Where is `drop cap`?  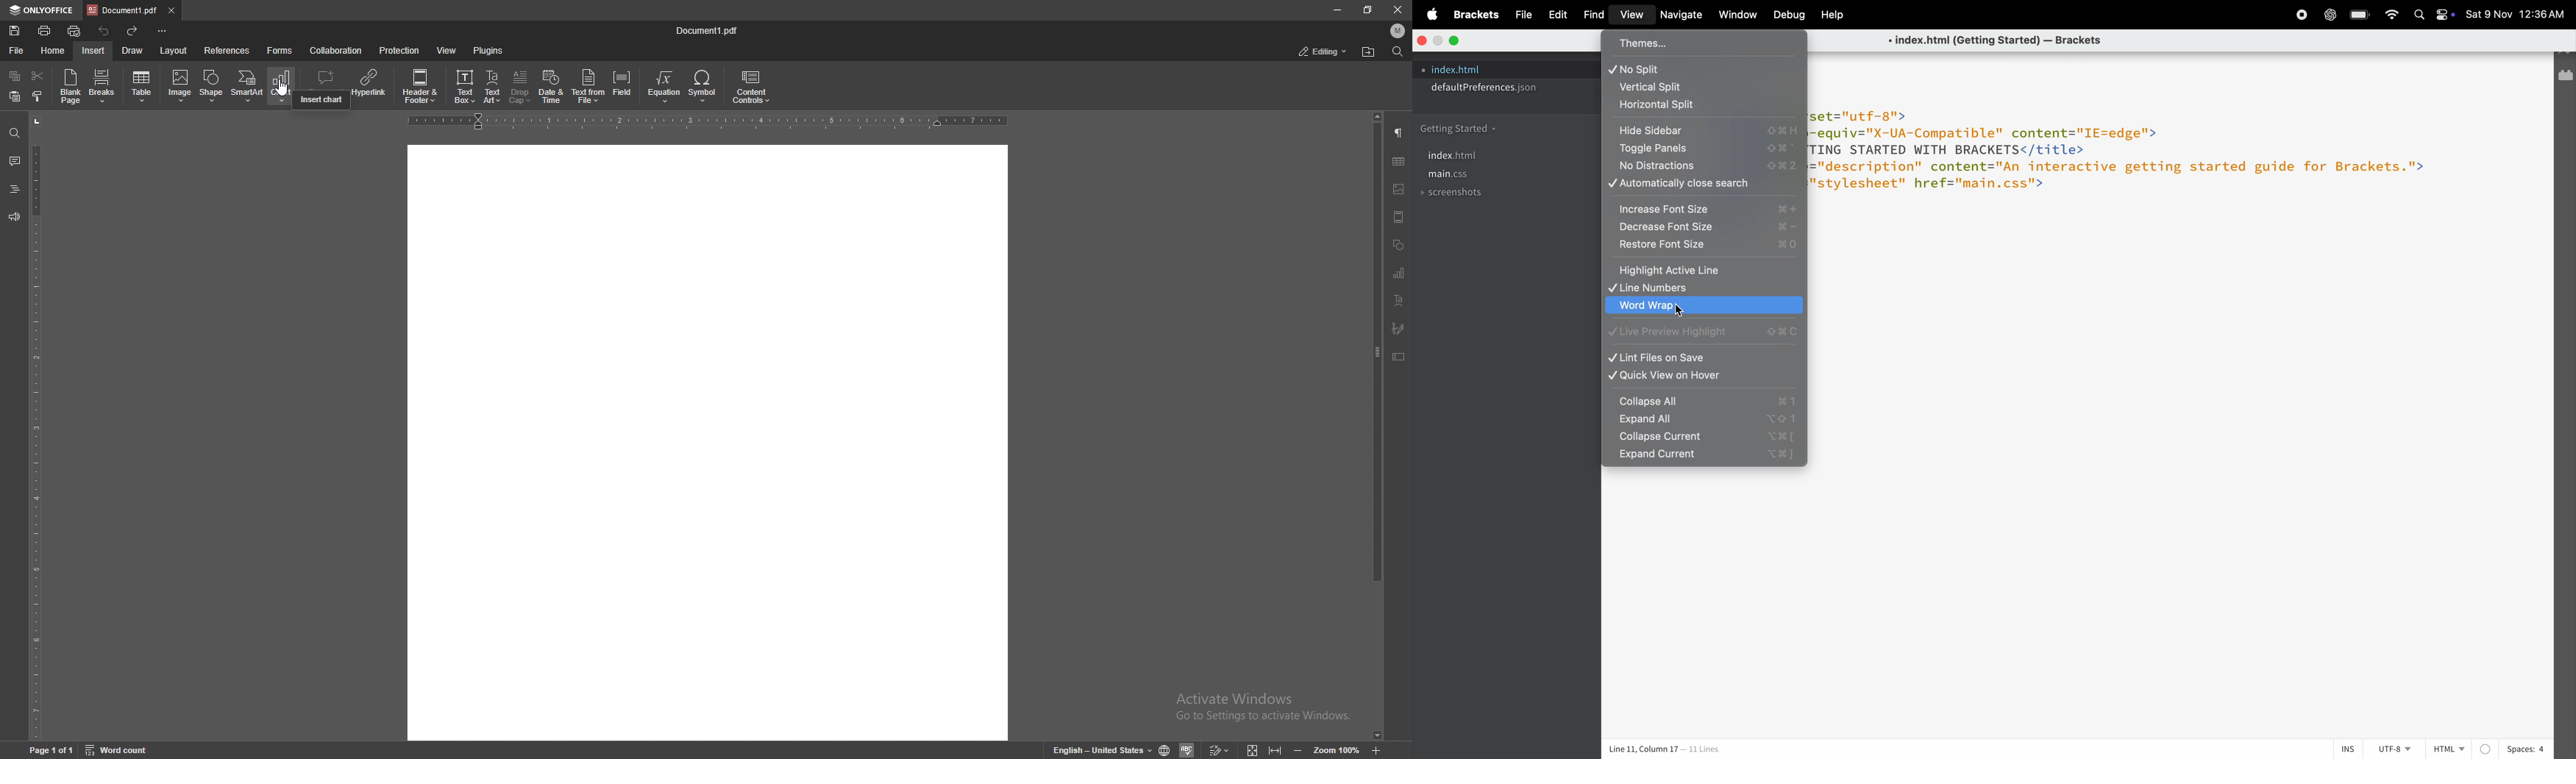
drop cap is located at coordinates (520, 88).